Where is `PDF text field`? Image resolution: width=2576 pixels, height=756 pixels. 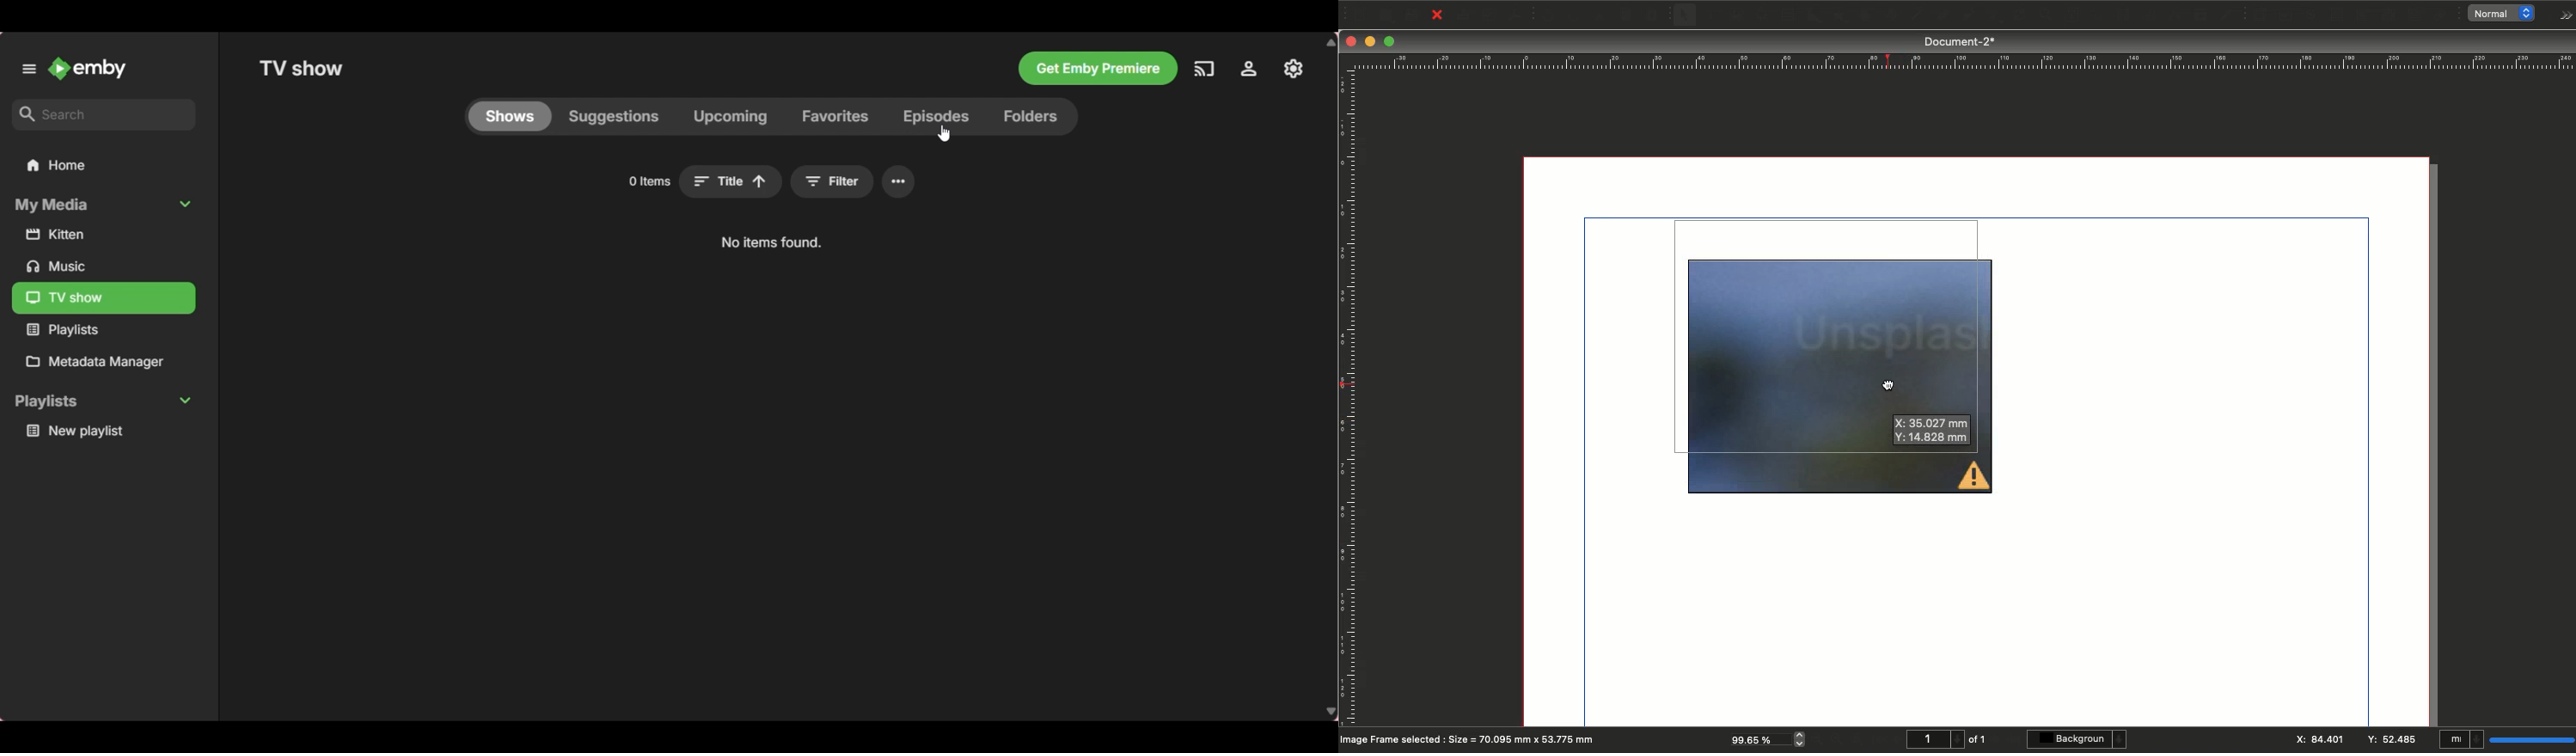 PDF text field is located at coordinates (2336, 15).